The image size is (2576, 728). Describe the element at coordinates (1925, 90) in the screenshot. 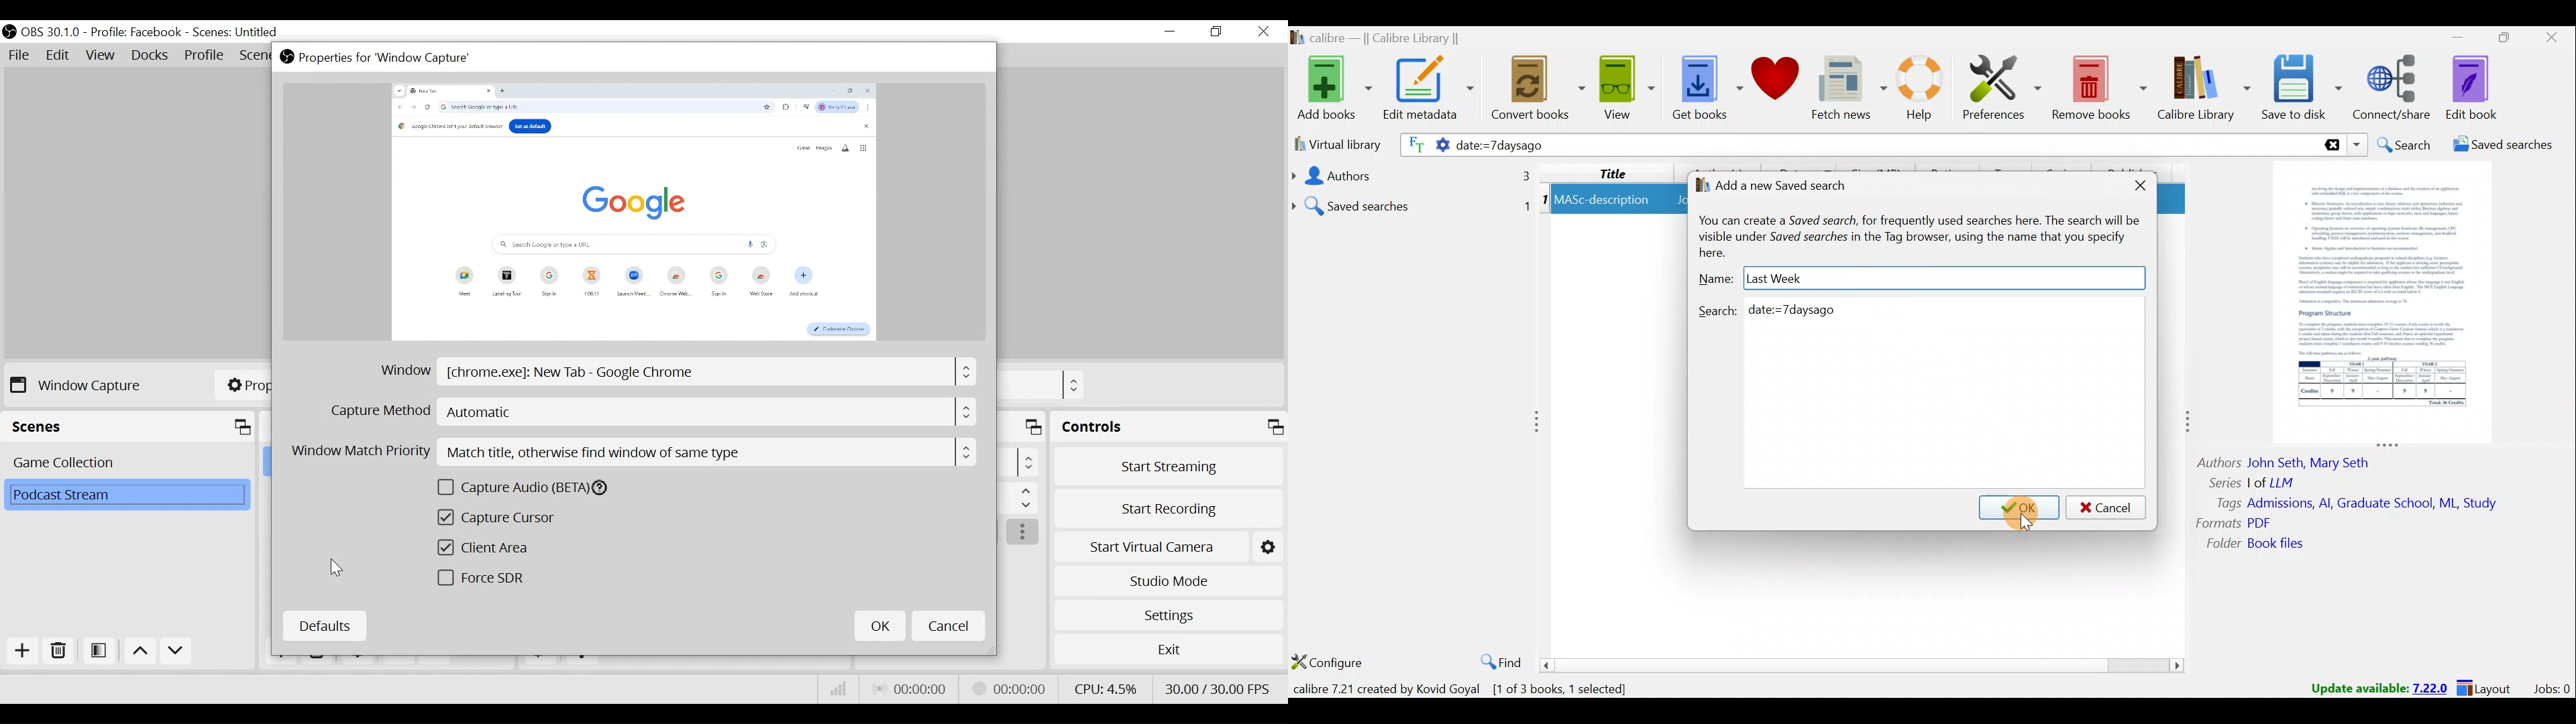

I see `Help` at that location.